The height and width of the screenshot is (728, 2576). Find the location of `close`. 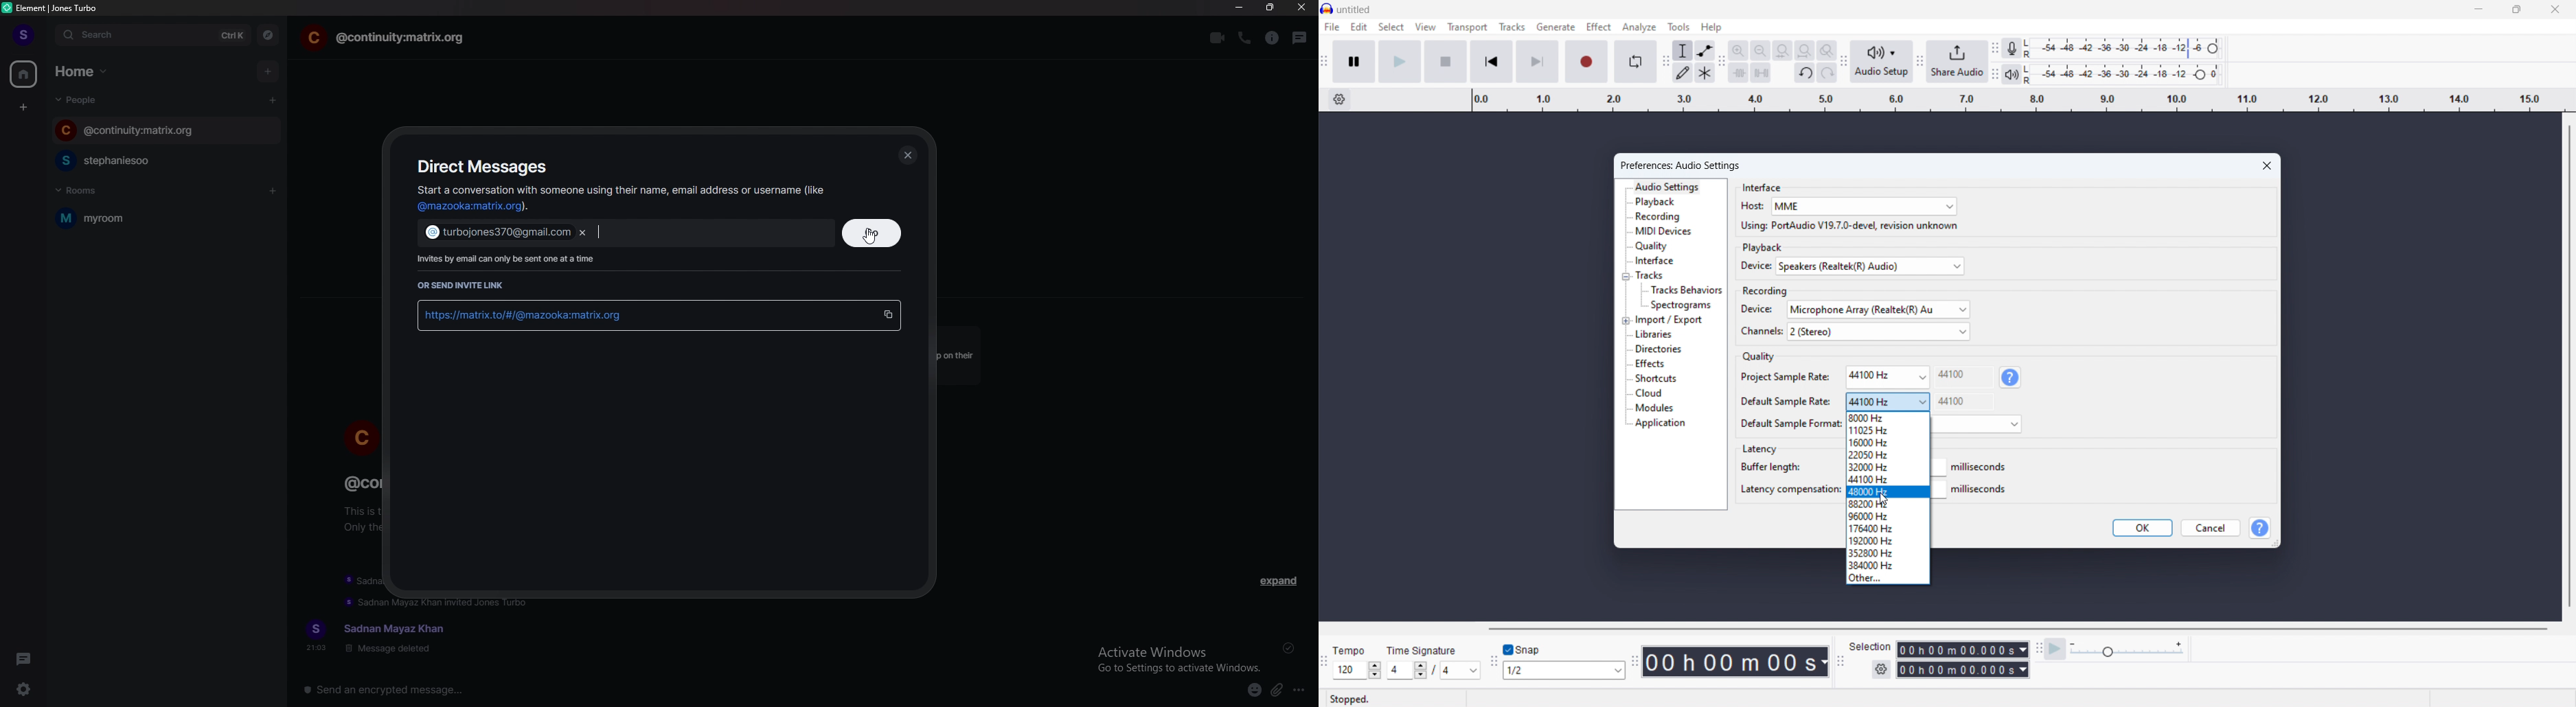

close is located at coordinates (907, 154).